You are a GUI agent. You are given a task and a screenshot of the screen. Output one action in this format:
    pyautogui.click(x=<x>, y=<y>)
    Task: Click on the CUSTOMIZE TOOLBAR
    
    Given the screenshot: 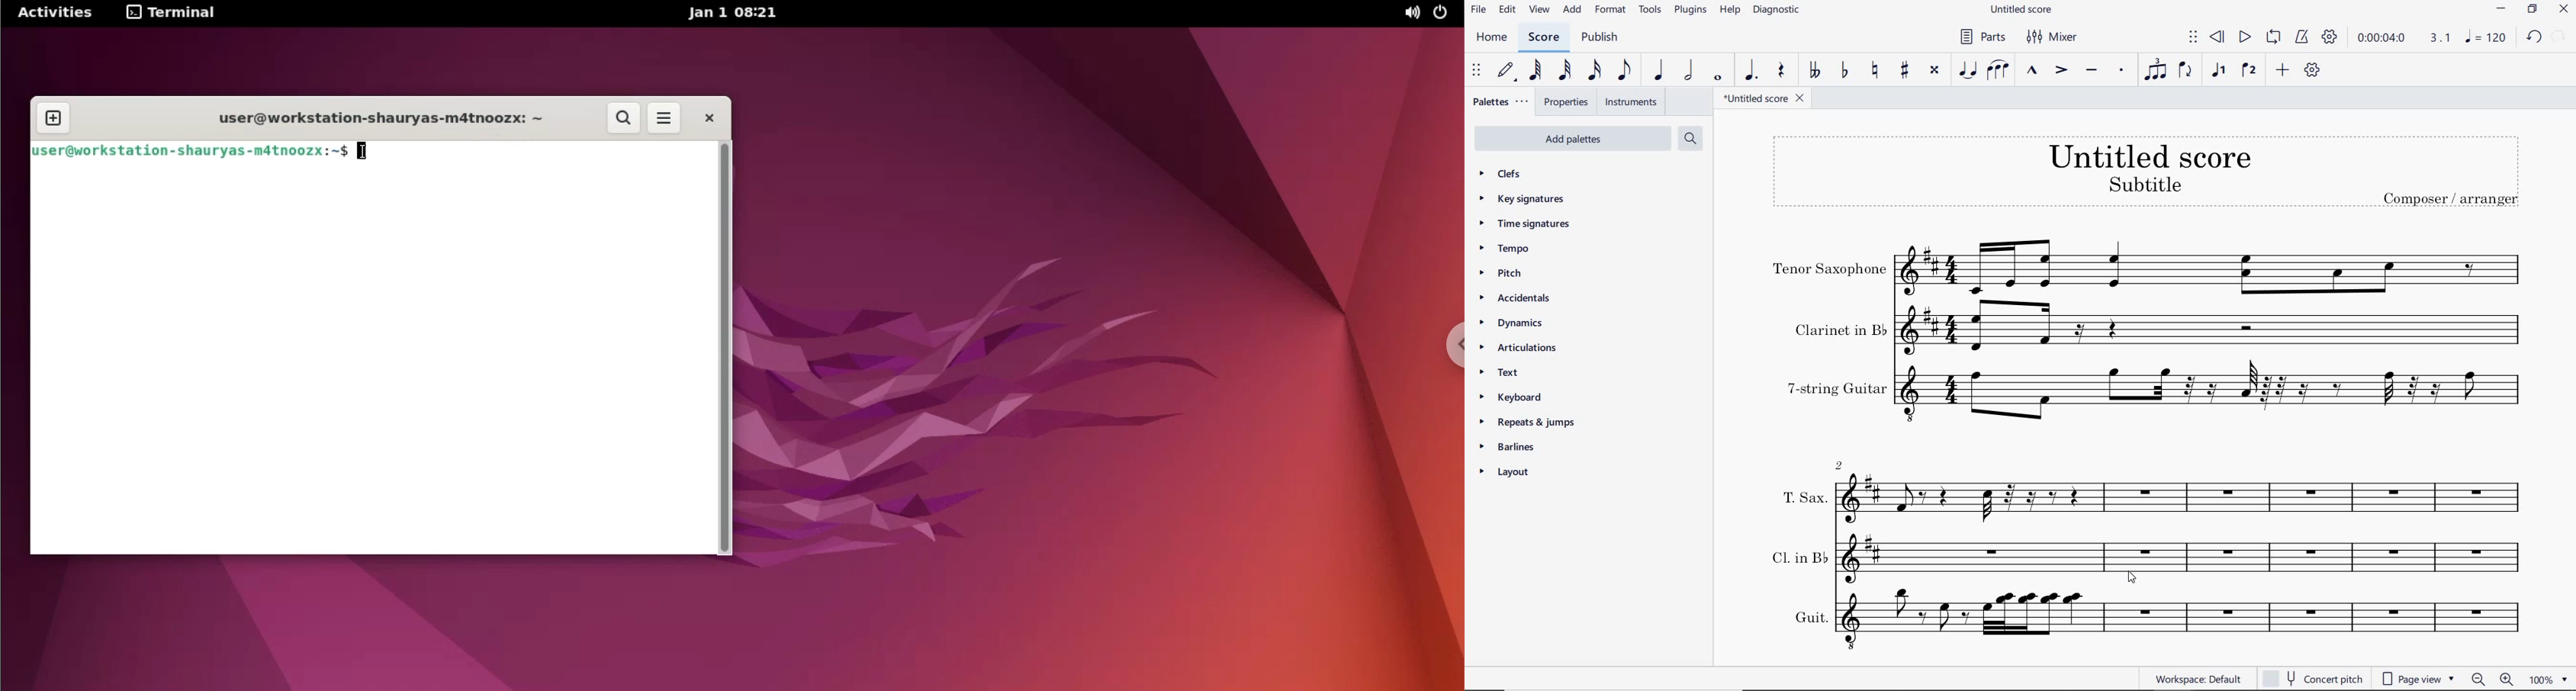 What is the action you would take?
    pyautogui.click(x=2311, y=69)
    